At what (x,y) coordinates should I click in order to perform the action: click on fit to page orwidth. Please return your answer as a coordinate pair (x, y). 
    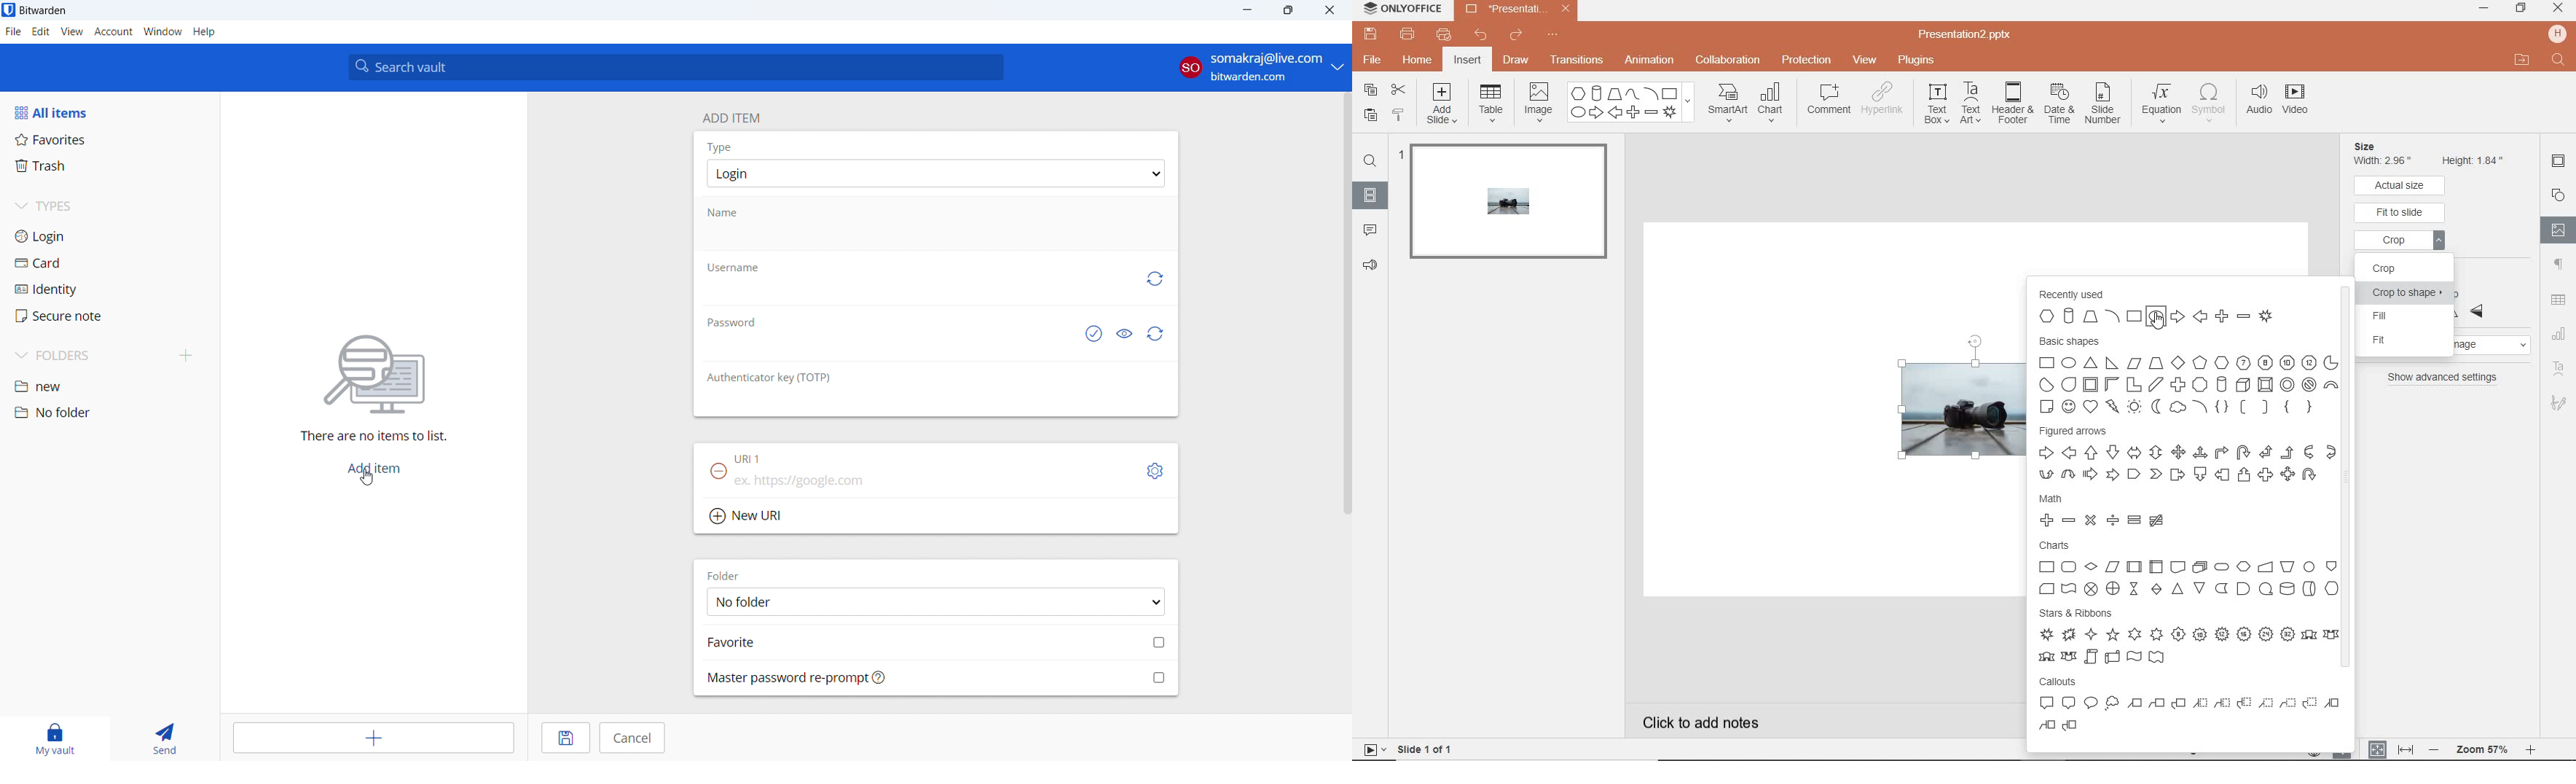
    Looking at the image, I should click on (2390, 749).